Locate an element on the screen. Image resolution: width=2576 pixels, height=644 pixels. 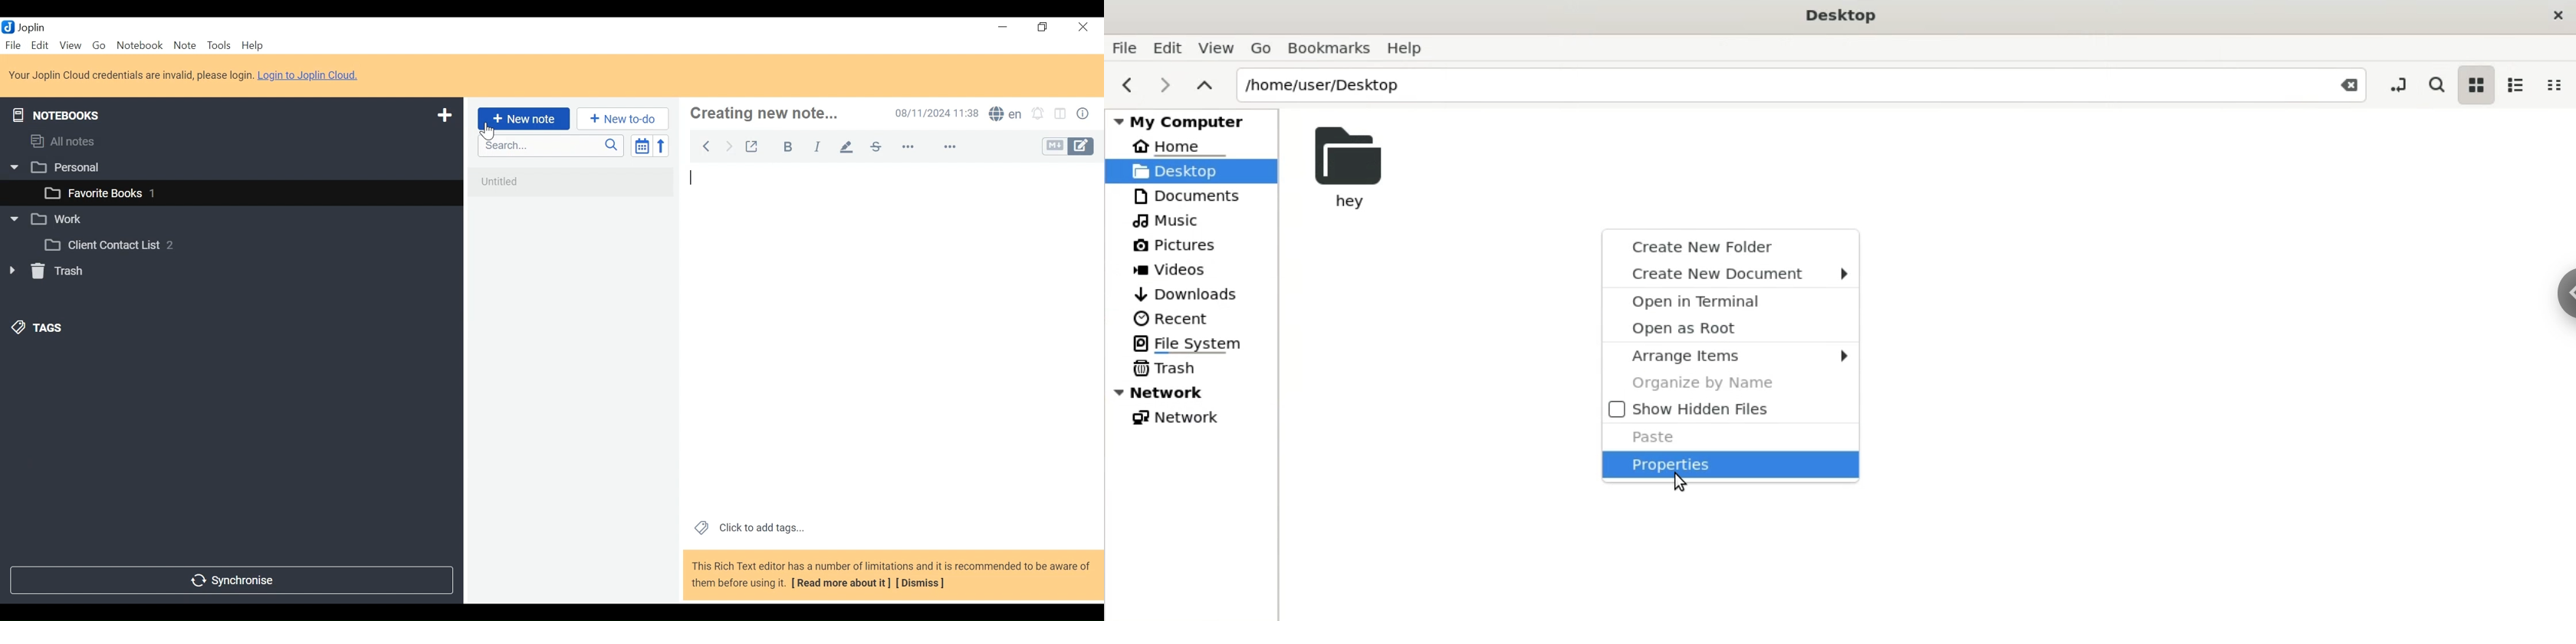
Bold is located at coordinates (791, 147).